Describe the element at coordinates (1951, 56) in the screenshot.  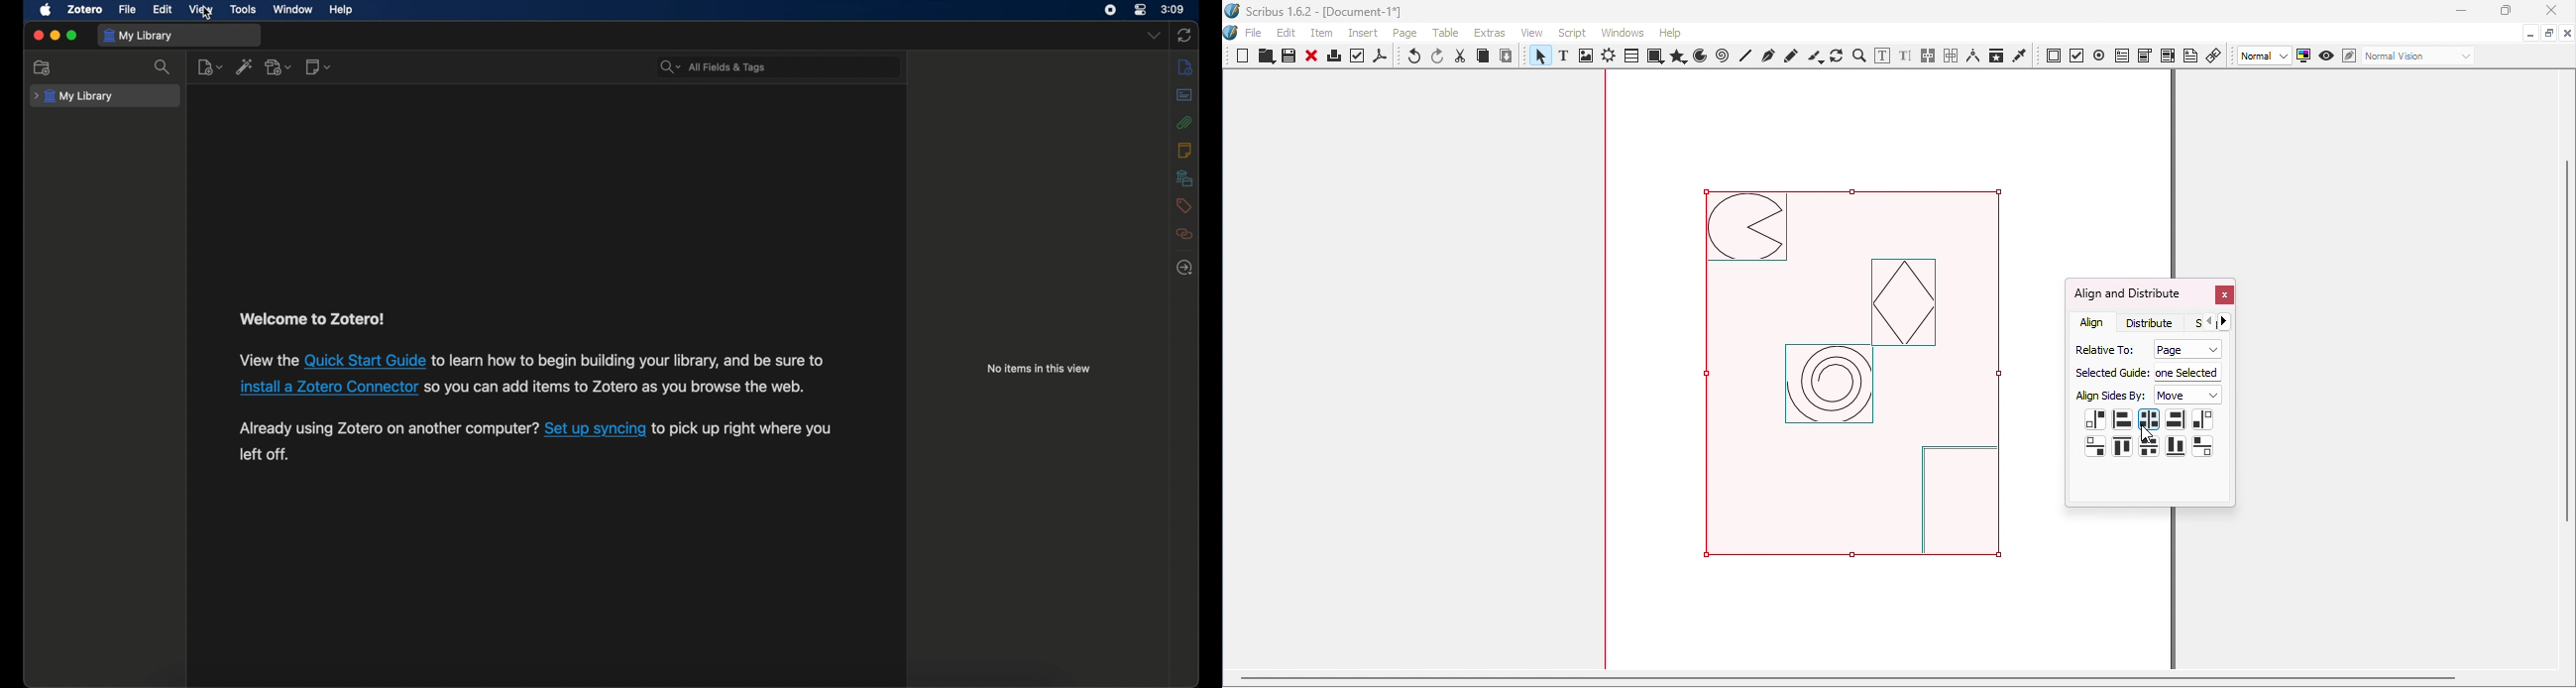
I see `Unlink text frames` at that location.